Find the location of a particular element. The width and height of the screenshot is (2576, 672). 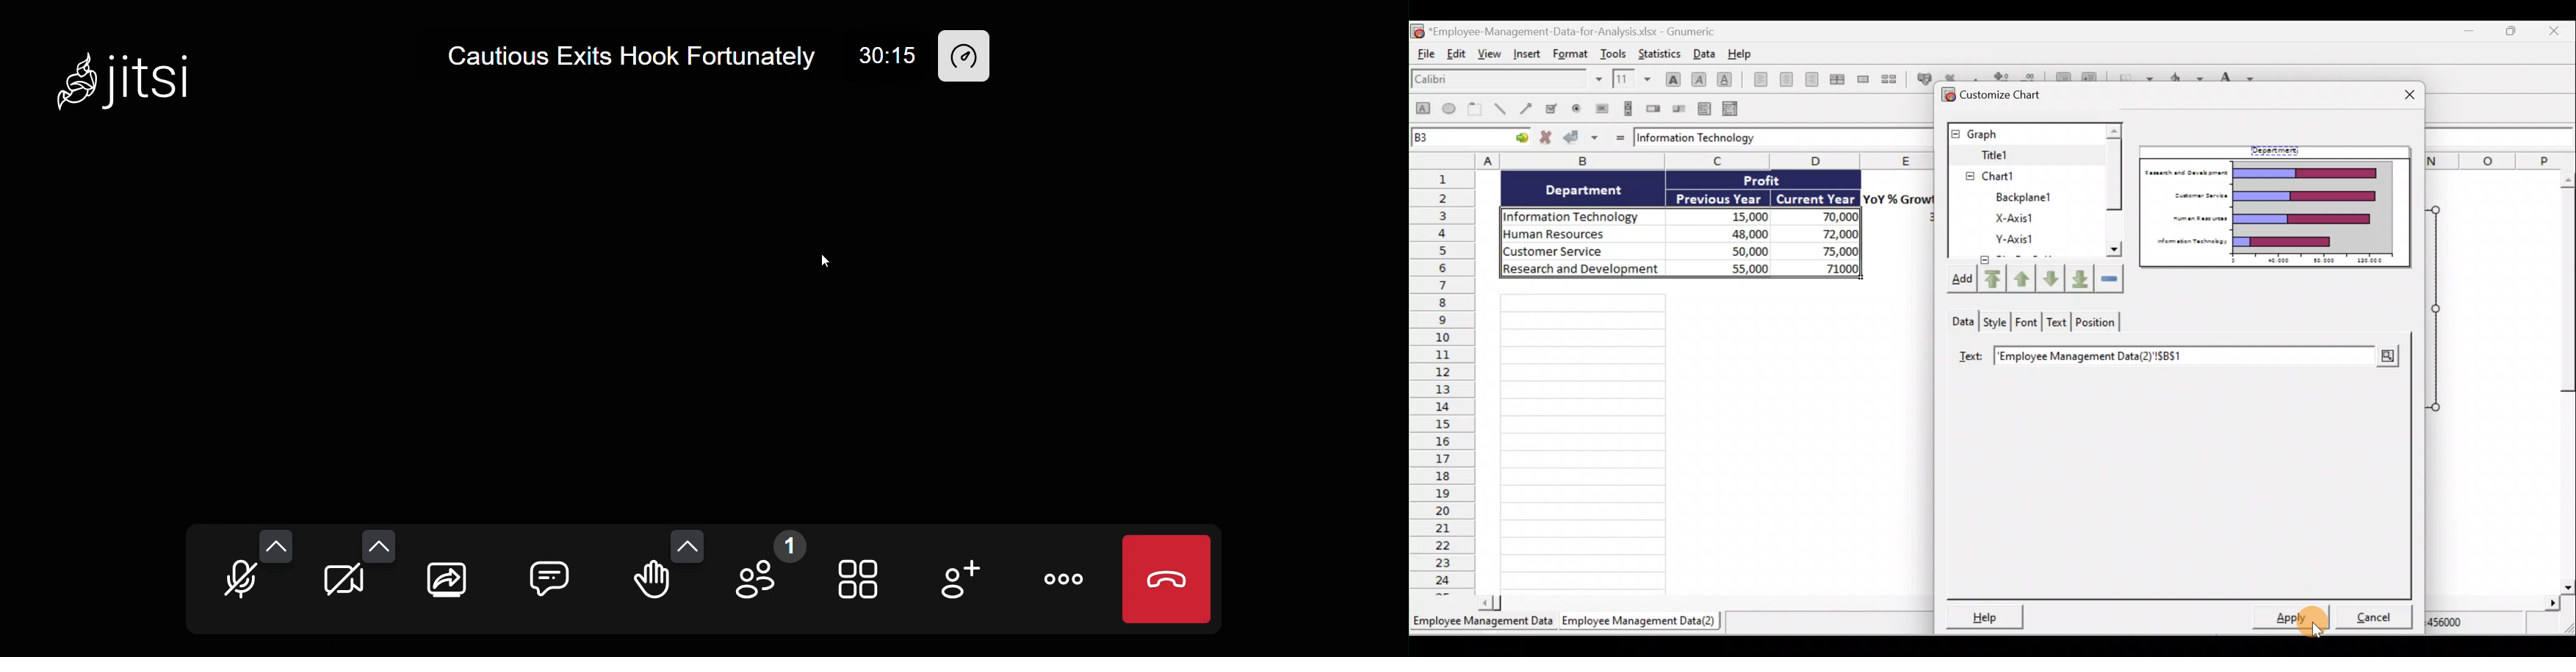

Bold is located at coordinates (1671, 75).